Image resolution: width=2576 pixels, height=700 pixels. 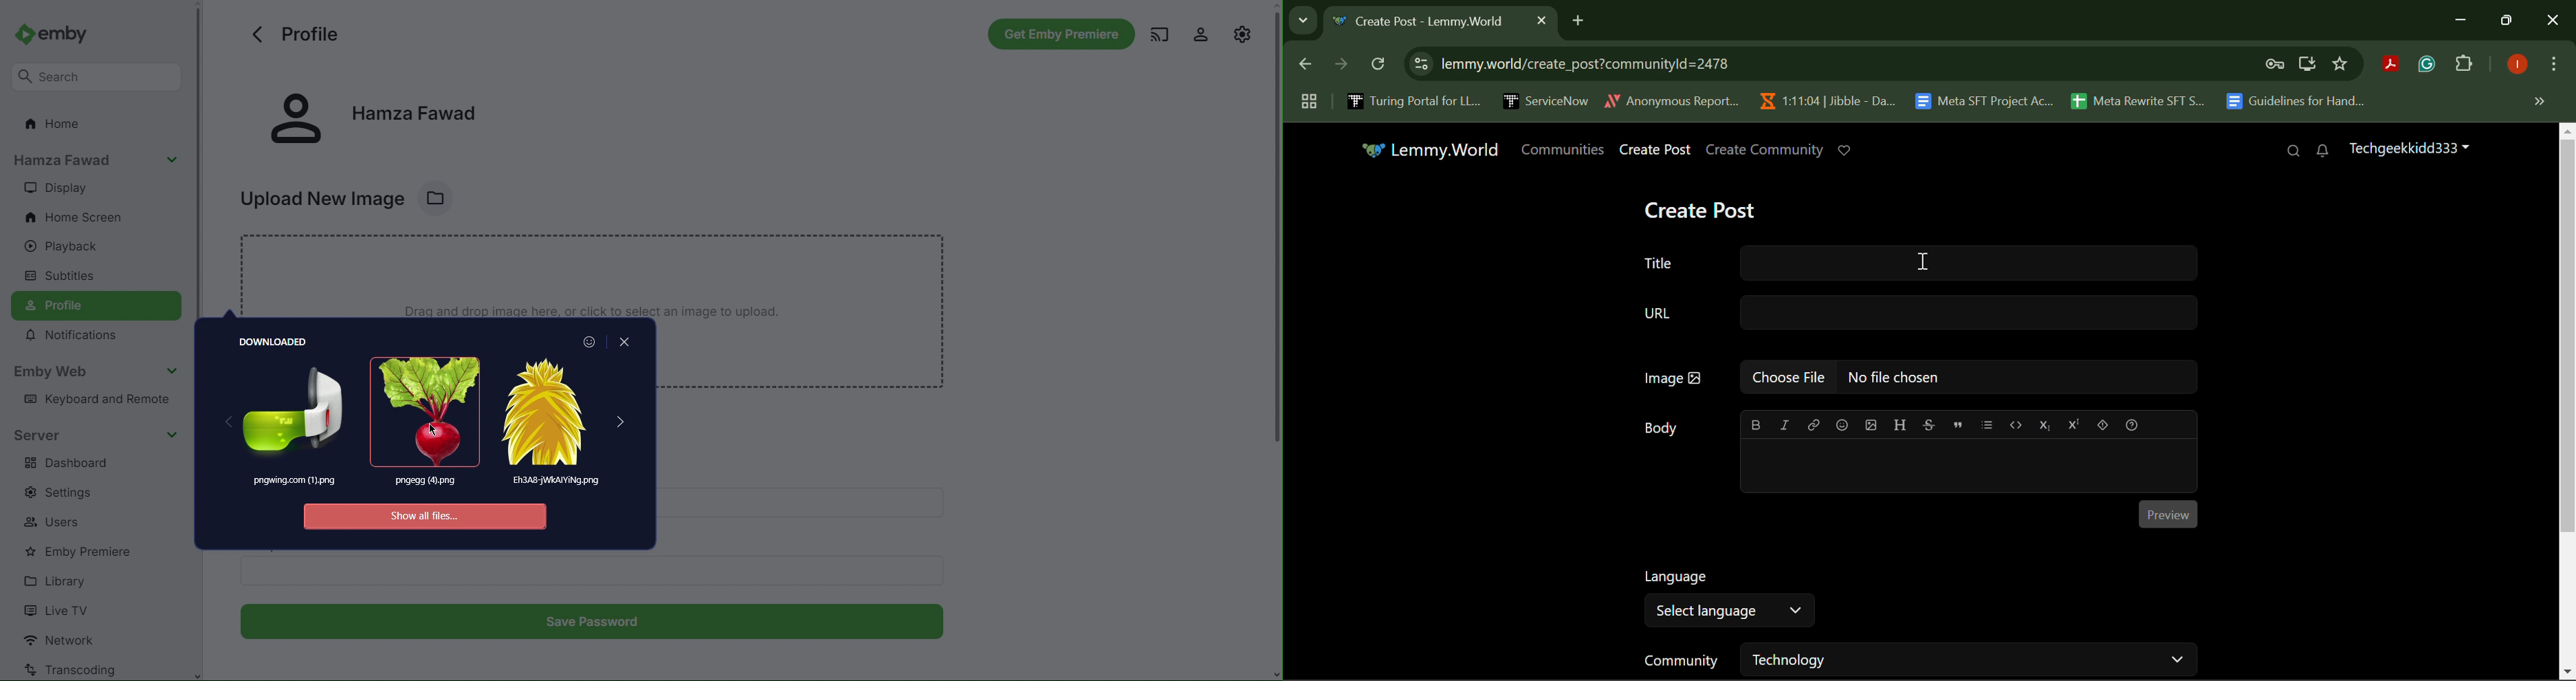 What do you see at coordinates (2143, 99) in the screenshot?
I see `Meta Rewrite SFT` at bounding box center [2143, 99].